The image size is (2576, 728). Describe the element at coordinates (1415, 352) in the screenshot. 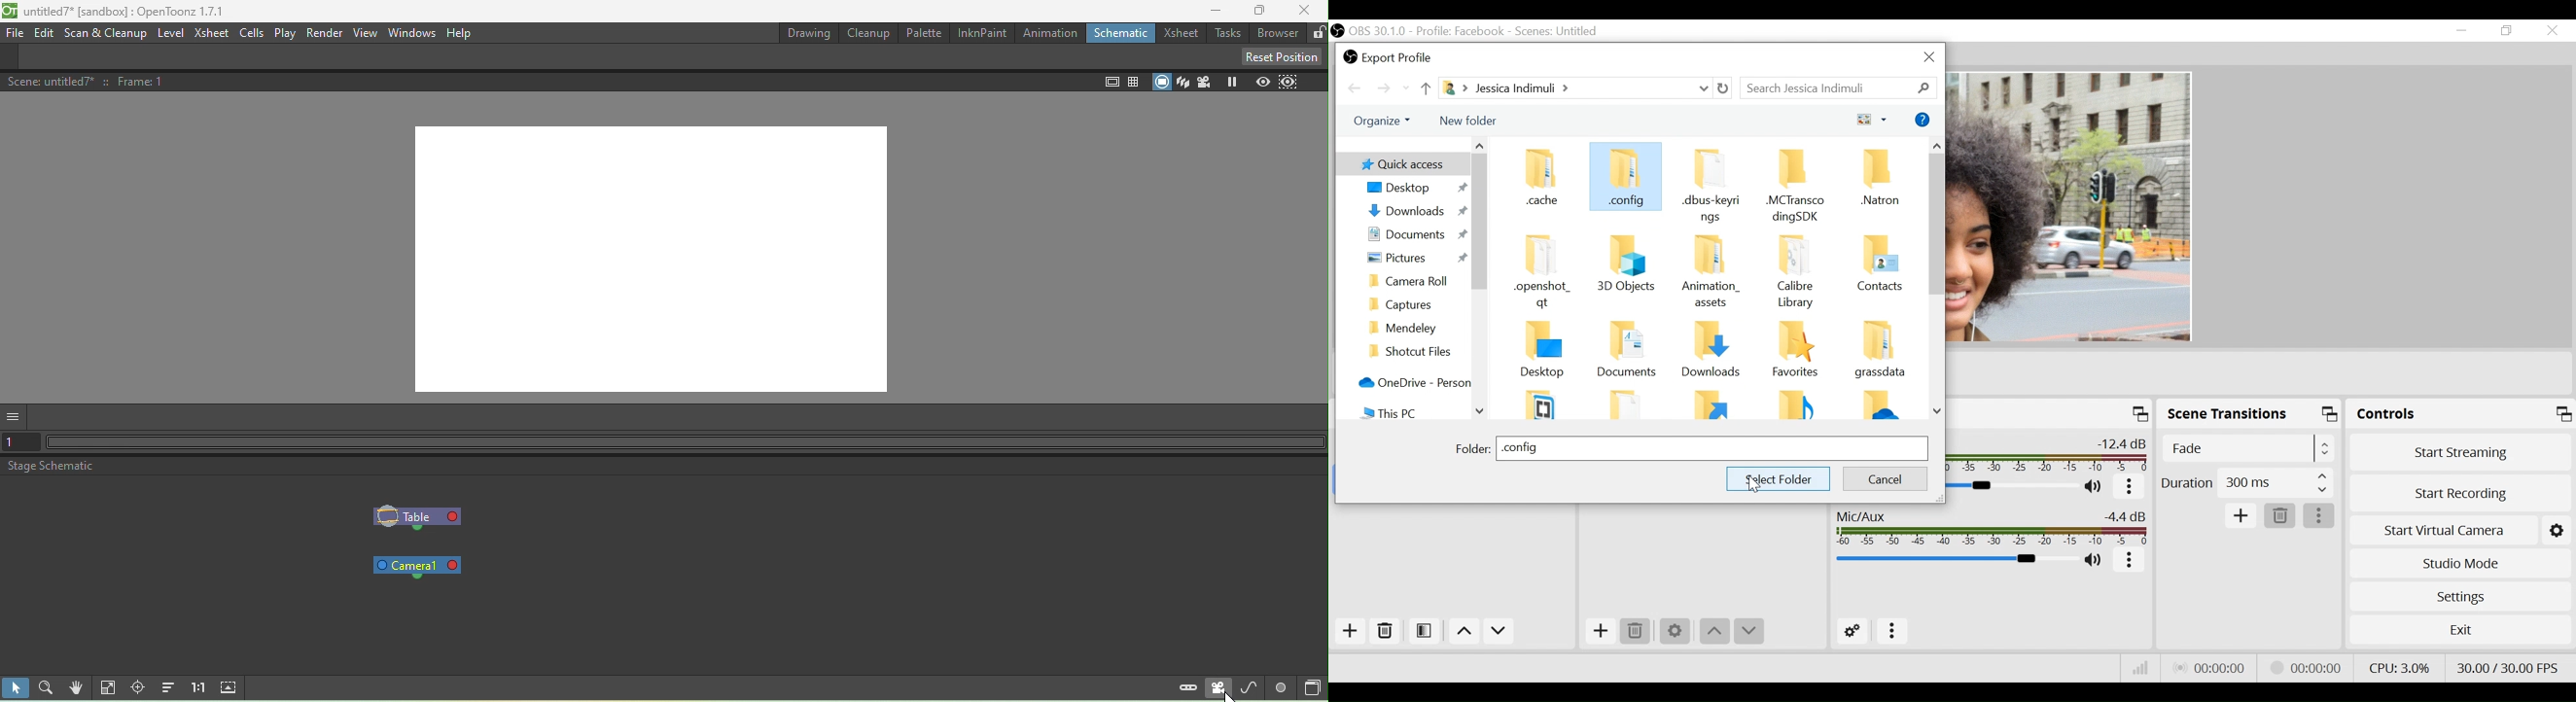

I see `Folder` at that location.